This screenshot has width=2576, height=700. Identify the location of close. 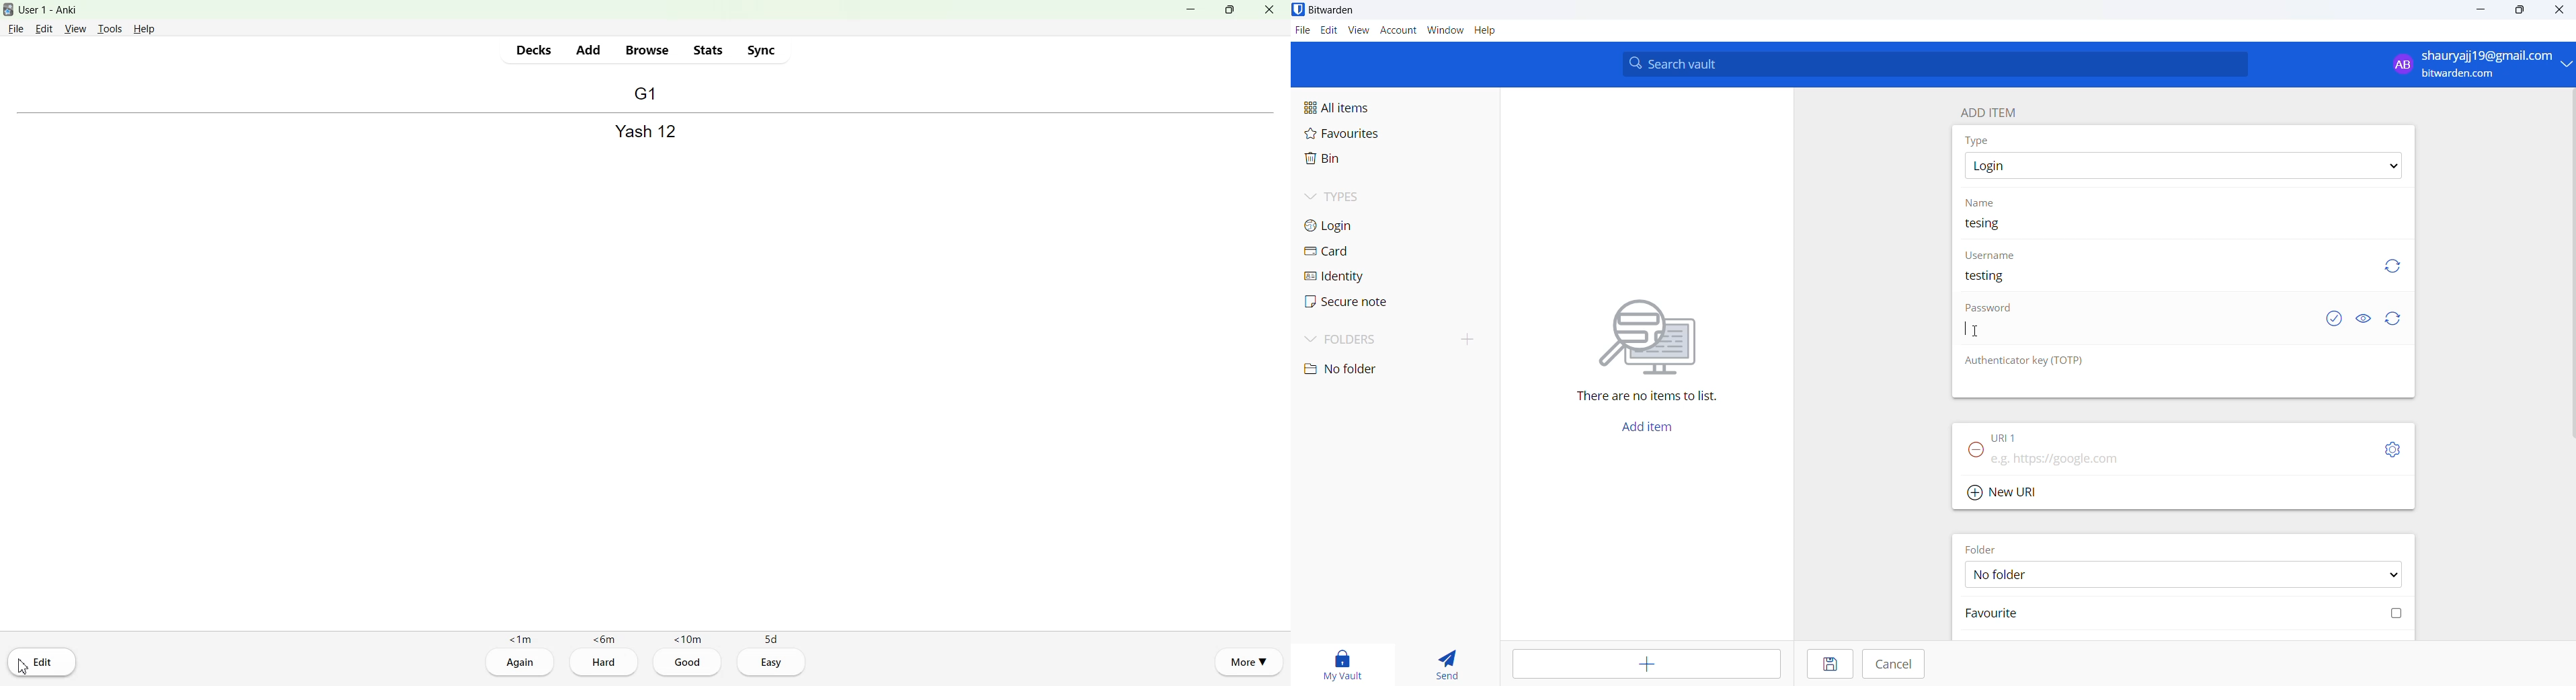
(2560, 11).